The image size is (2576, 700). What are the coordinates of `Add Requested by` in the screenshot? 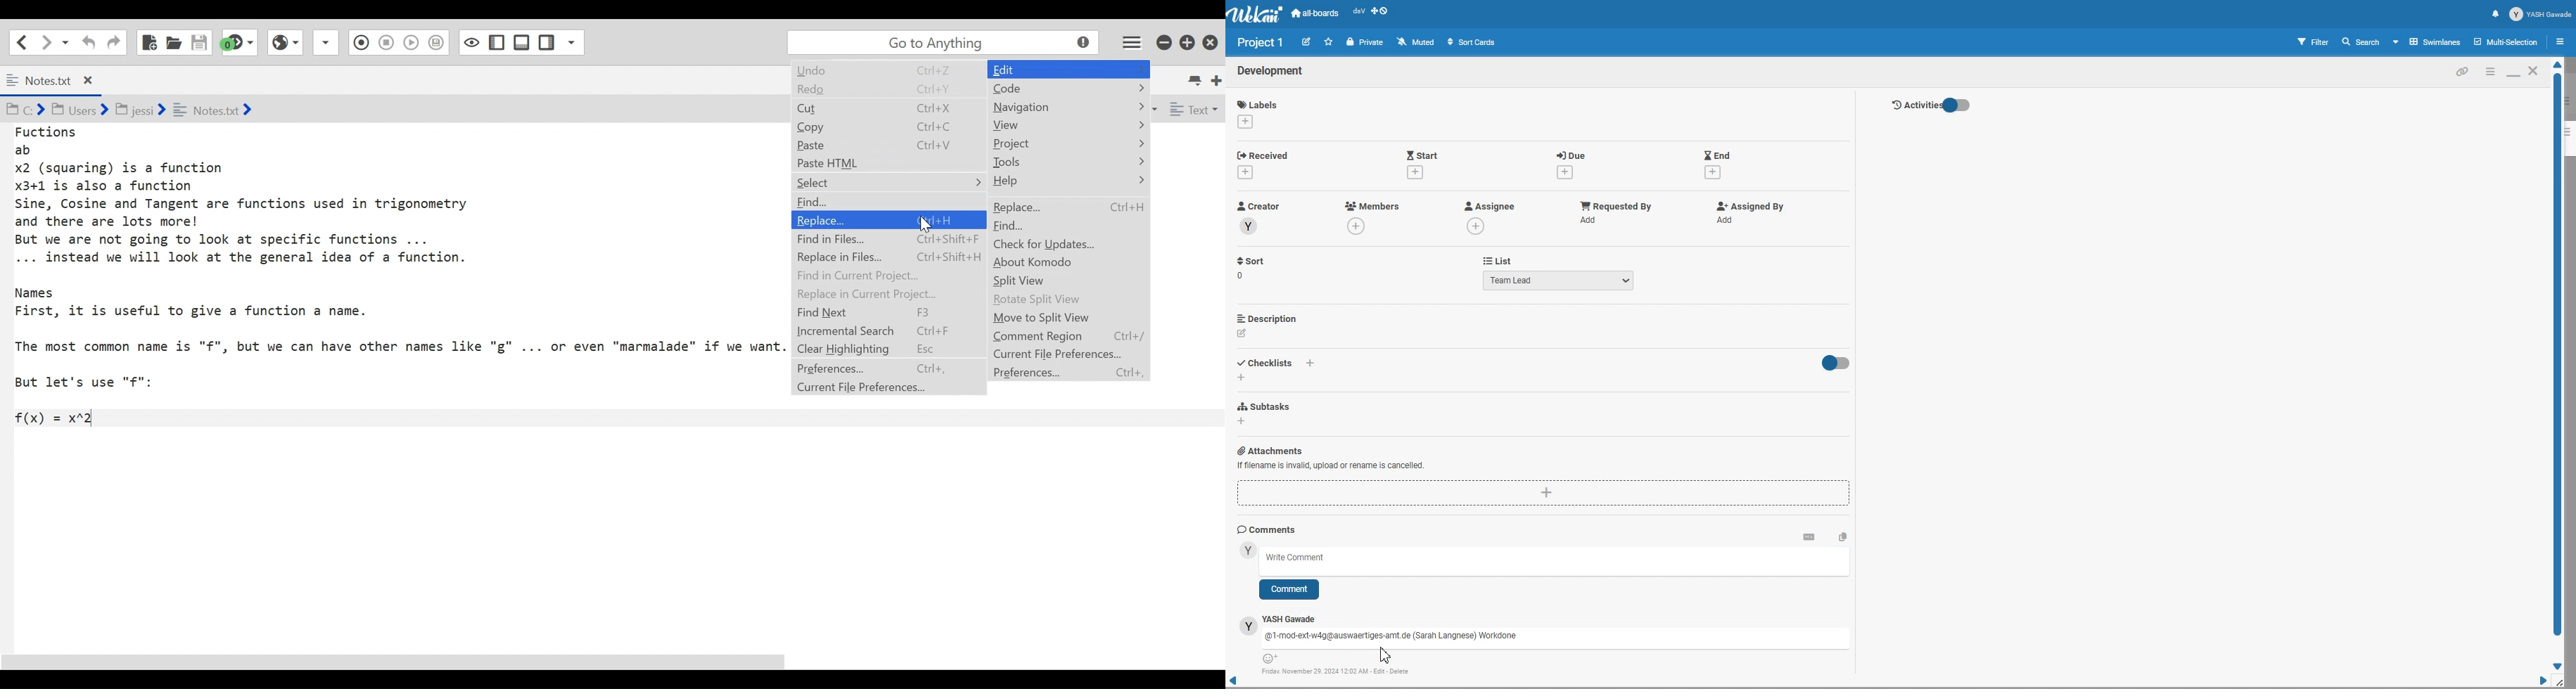 It's located at (1617, 205).